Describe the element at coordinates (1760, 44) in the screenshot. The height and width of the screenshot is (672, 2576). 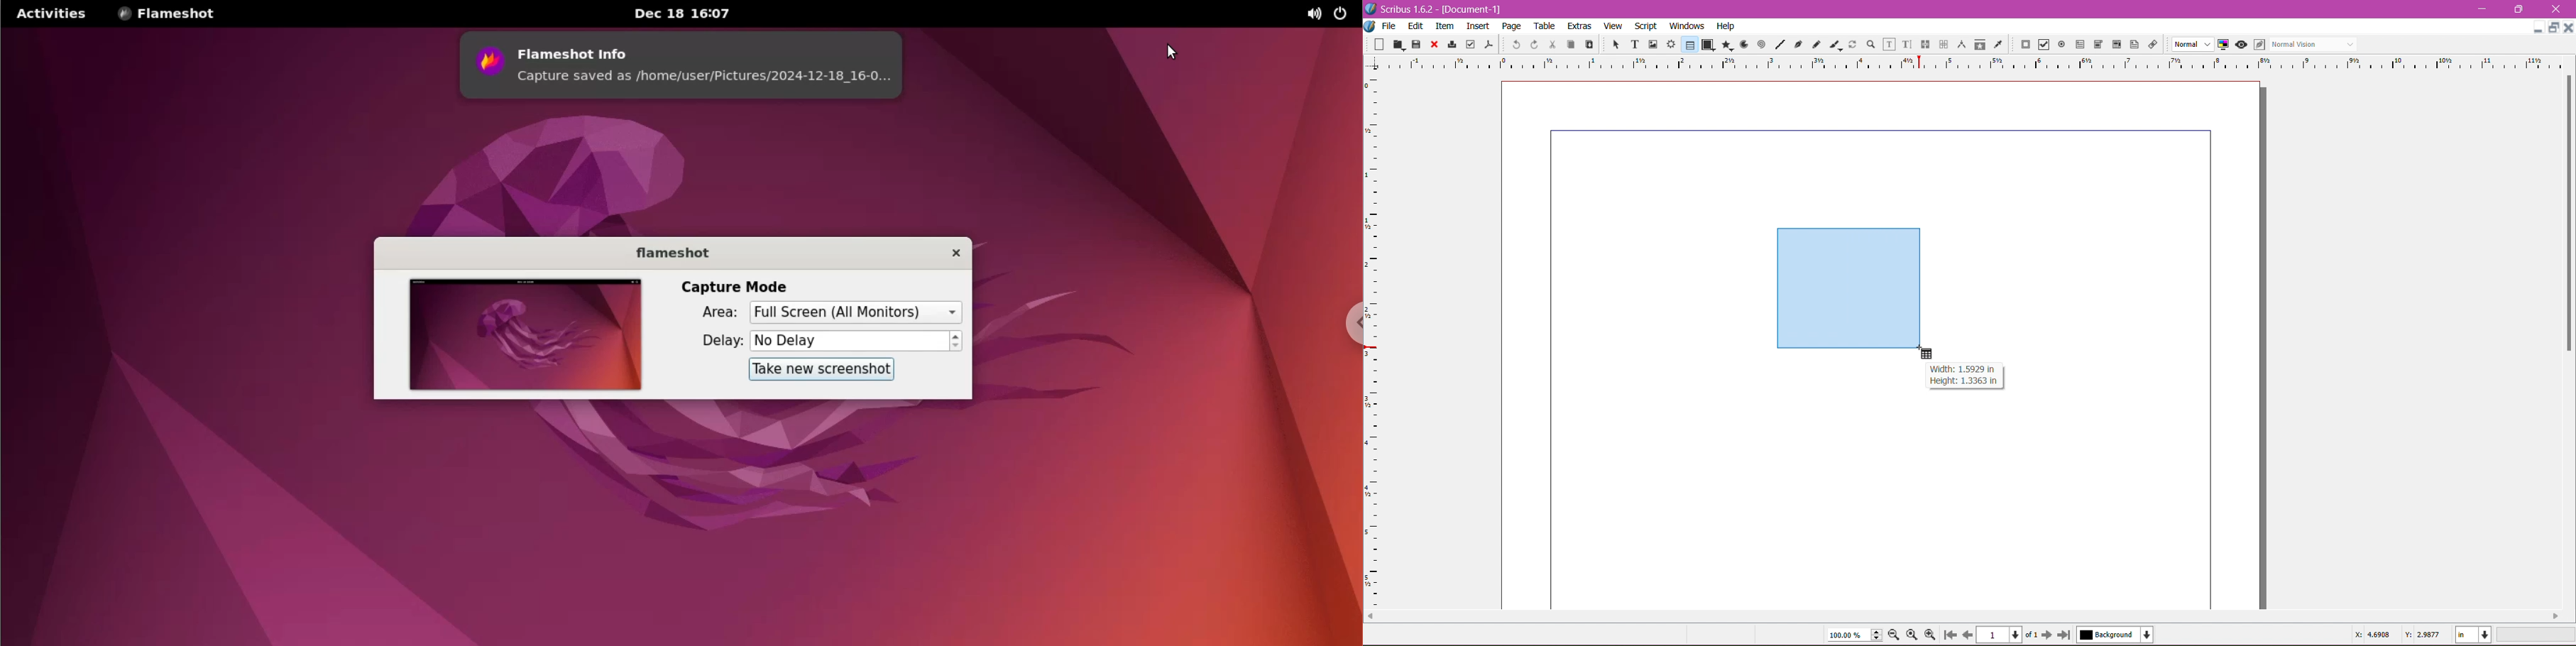
I see `Spiral` at that location.